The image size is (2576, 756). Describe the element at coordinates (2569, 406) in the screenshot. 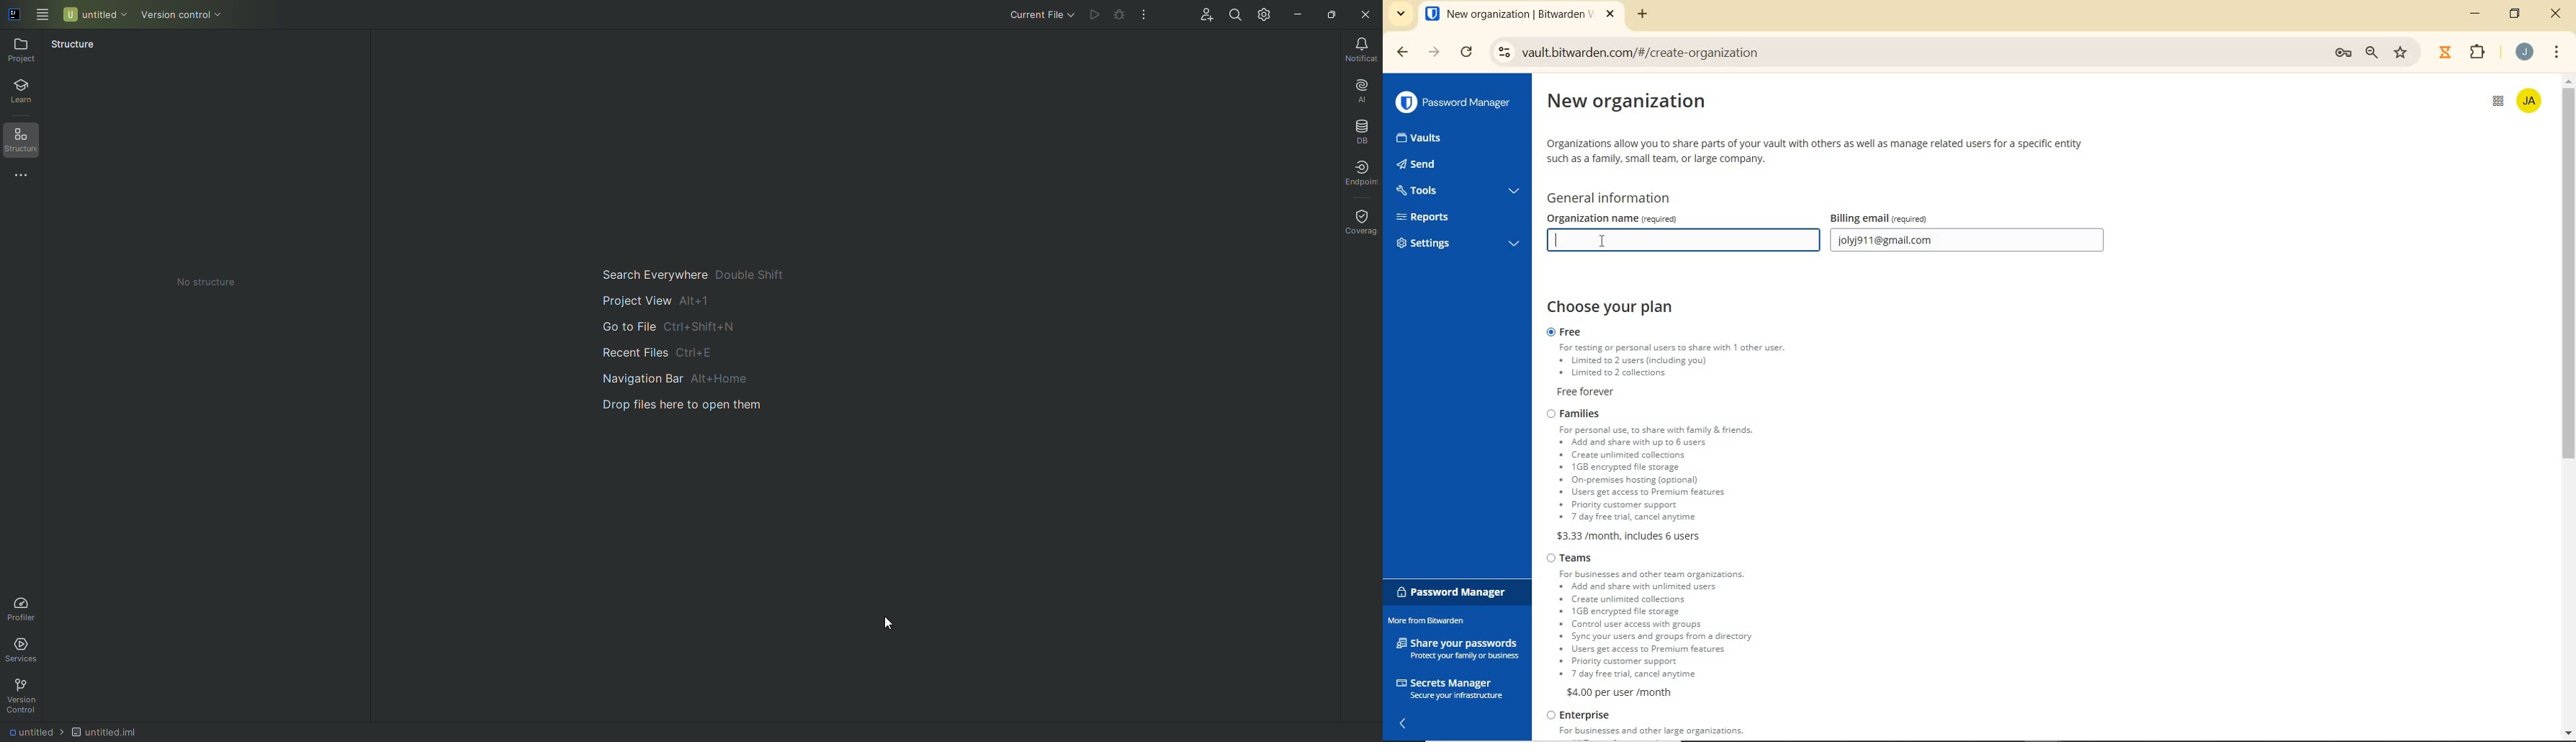

I see `scrollbar` at that location.